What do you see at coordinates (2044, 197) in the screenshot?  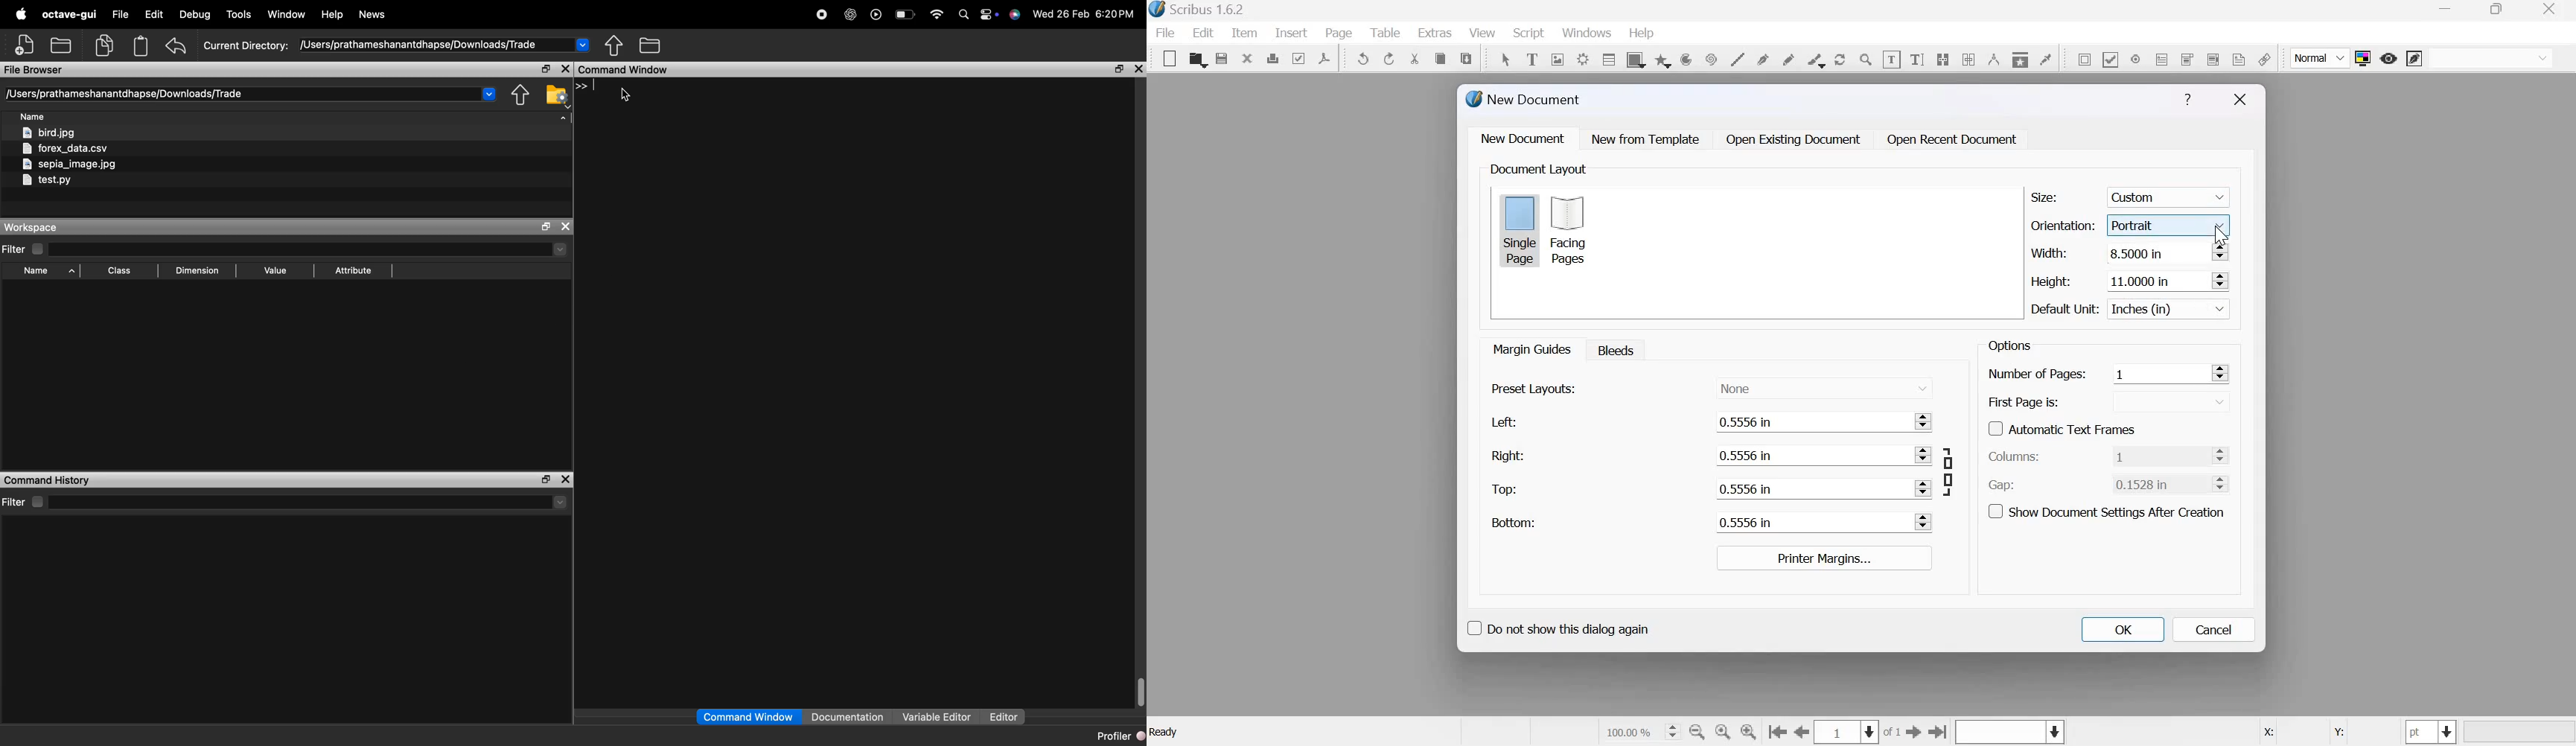 I see `Size: ` at bounding box center [2044, 197].